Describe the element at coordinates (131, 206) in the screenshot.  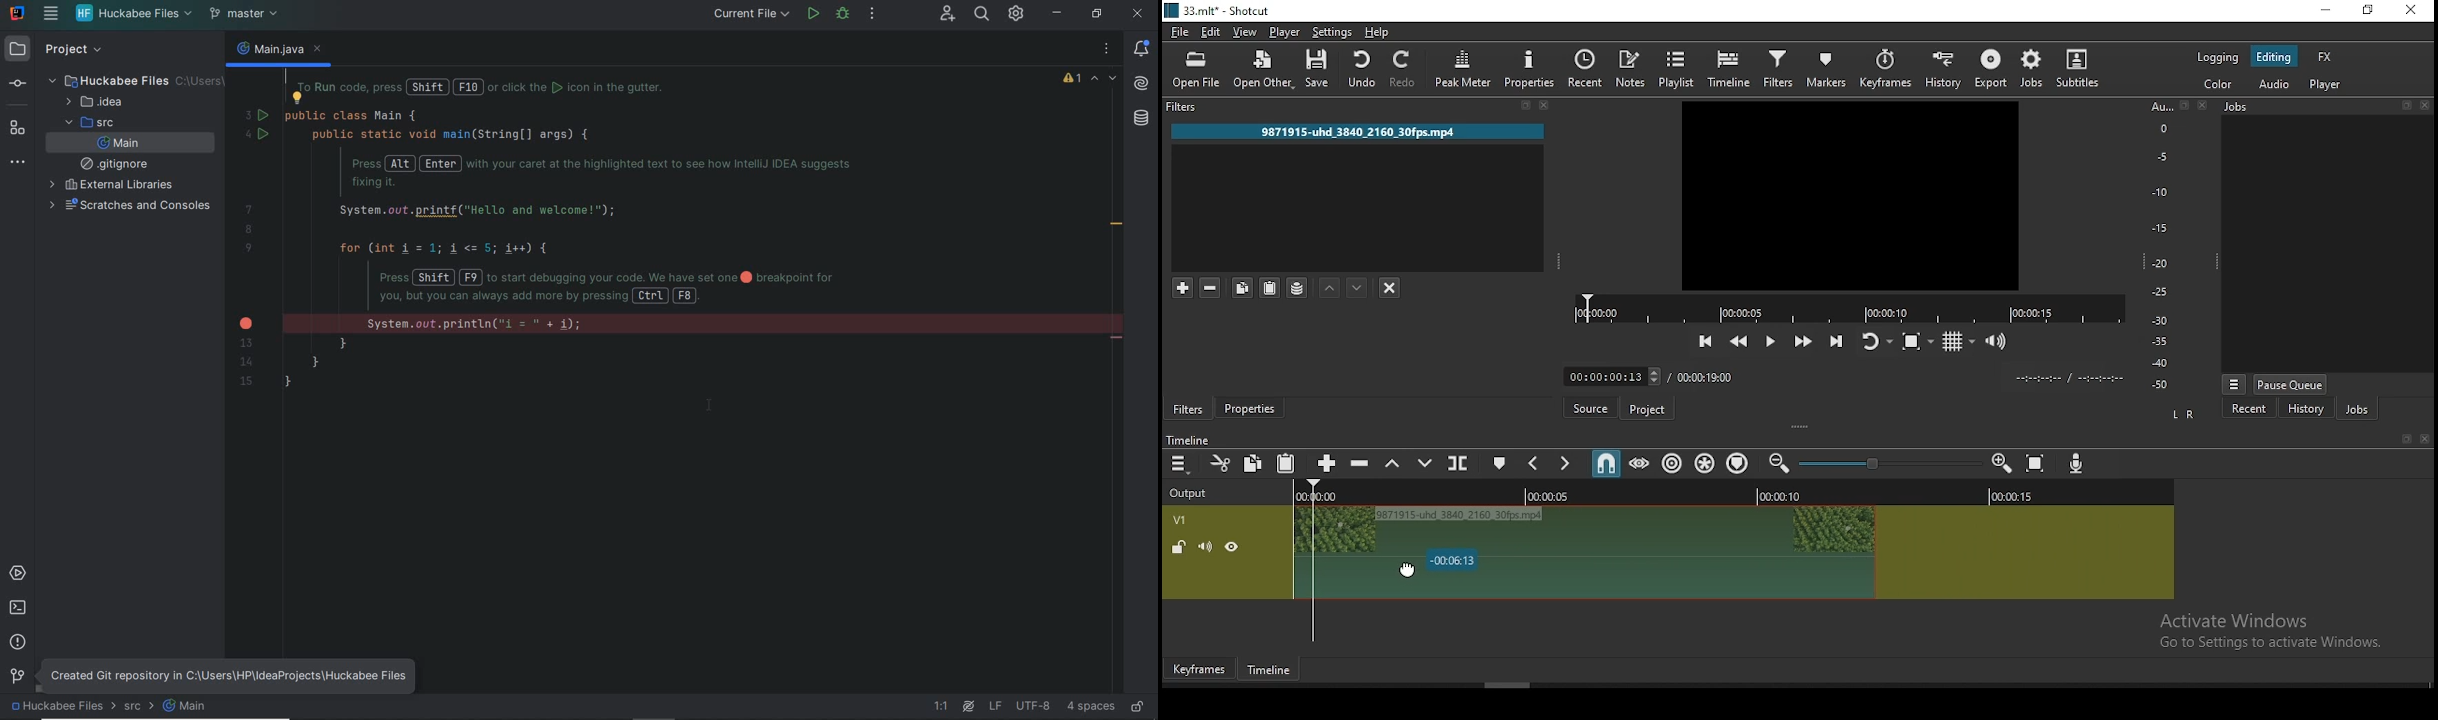
I see `scratches and consoles` at that location.